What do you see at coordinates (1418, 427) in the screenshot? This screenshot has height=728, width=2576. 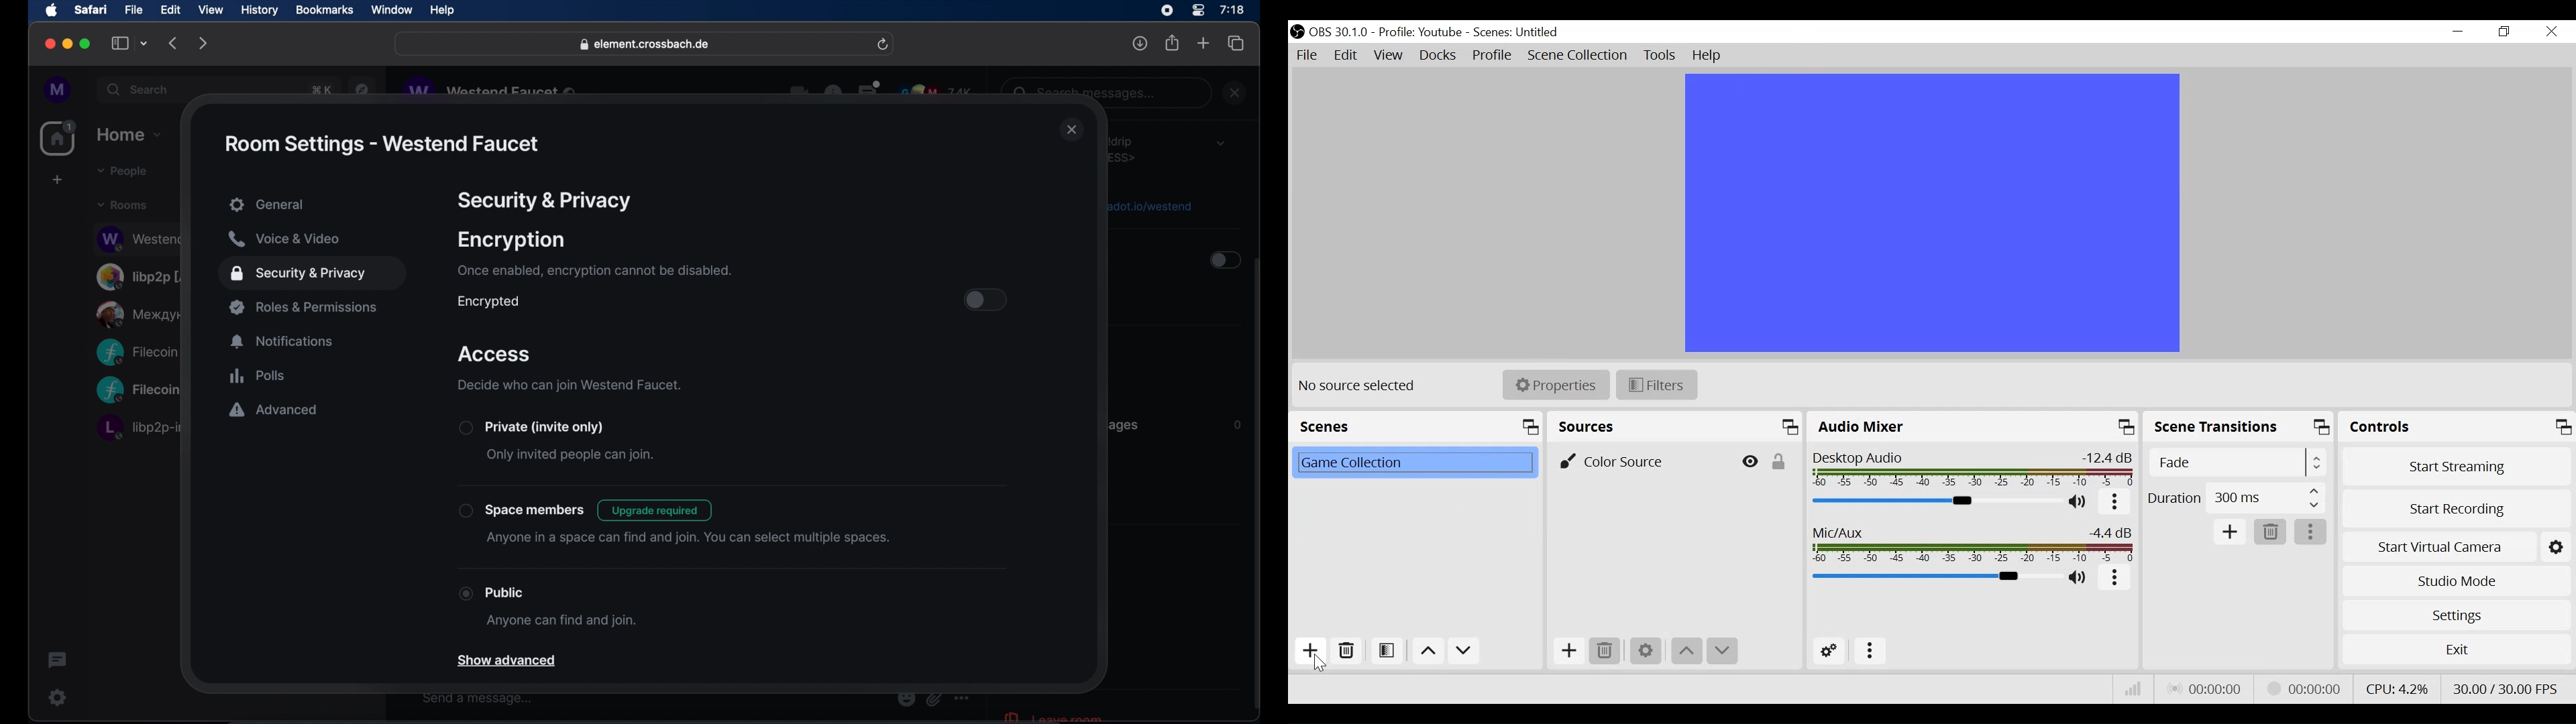 I see `Scenes panel` at bounding box center [1418, 427].